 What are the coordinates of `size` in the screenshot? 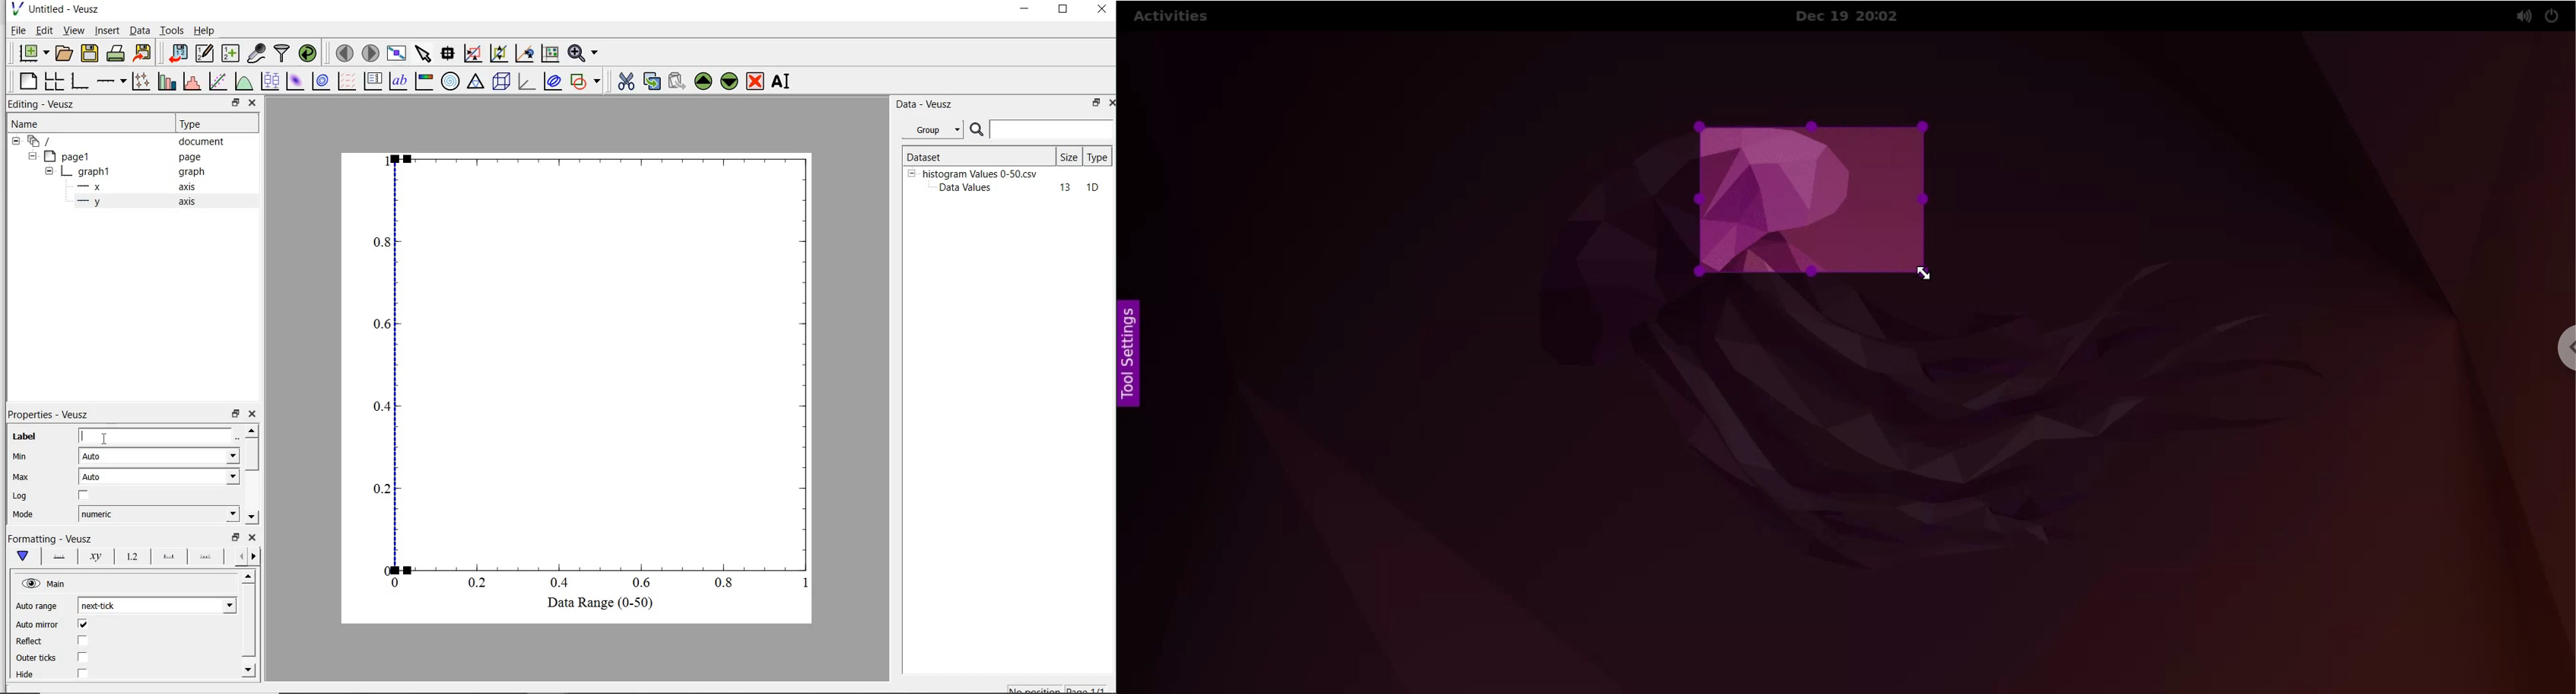 It's located at (1069, 157).